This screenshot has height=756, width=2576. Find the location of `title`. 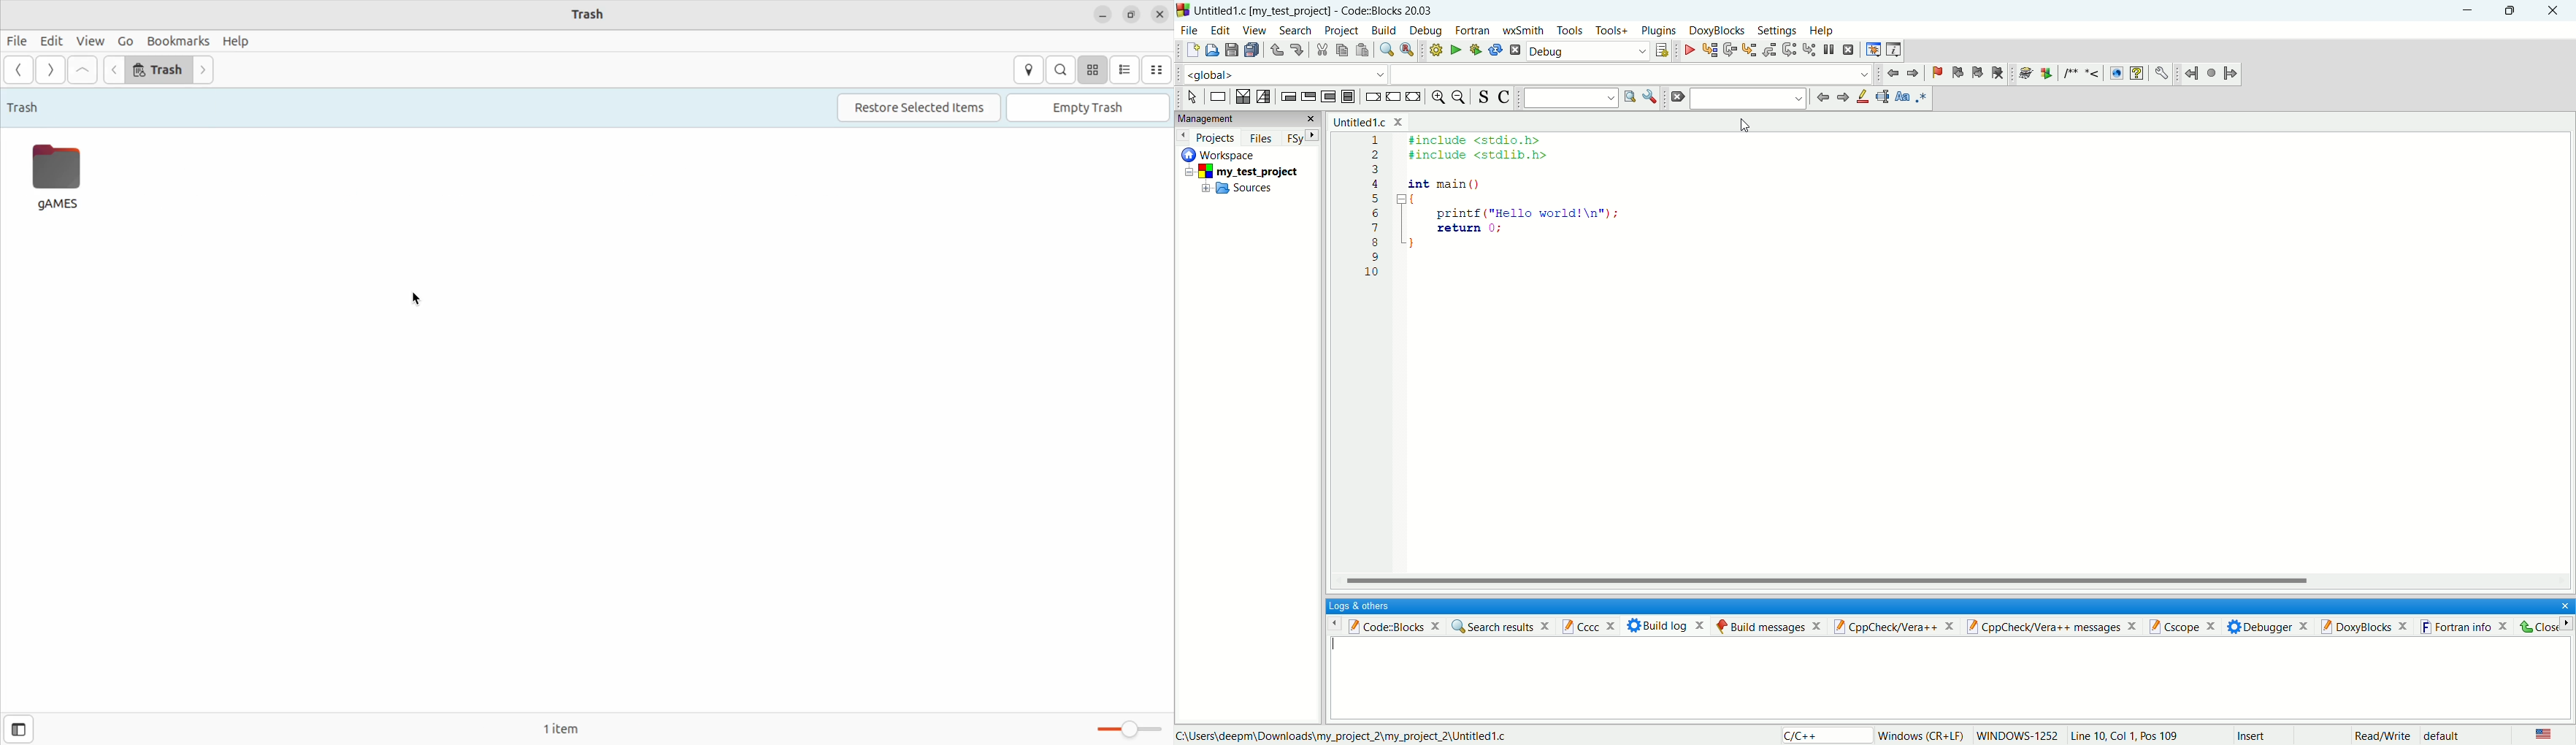

title is located at coordinates (1315, 8).